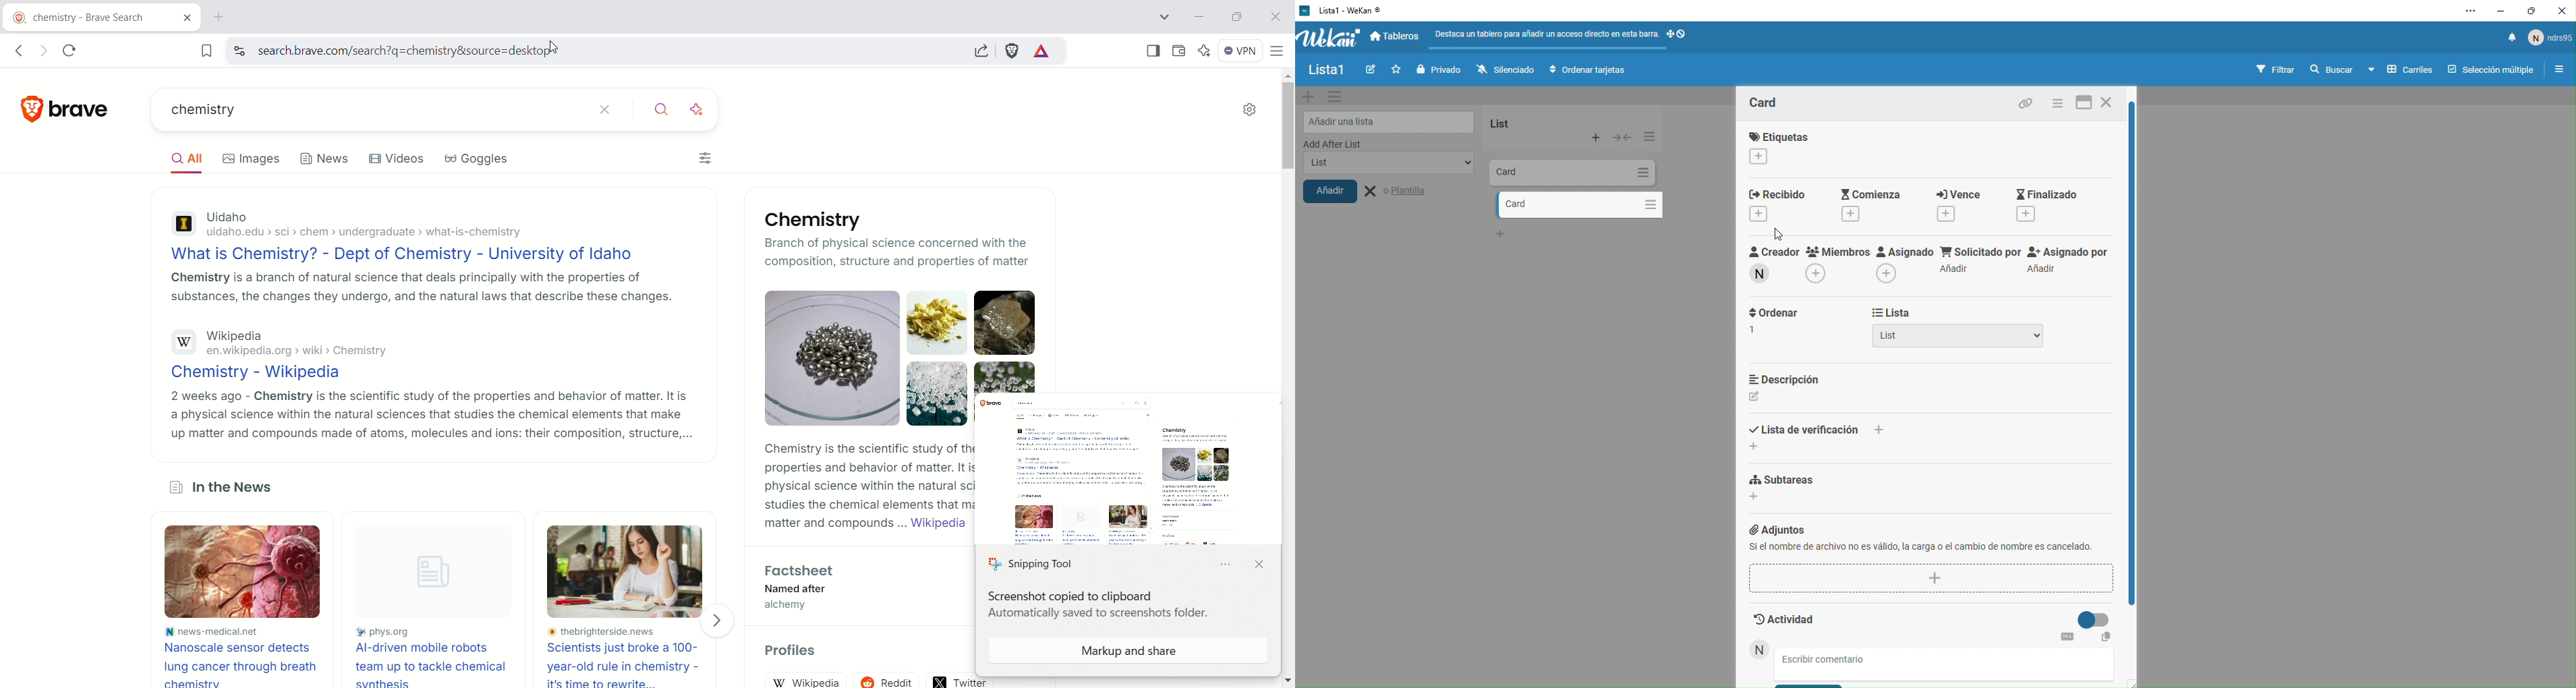 The height and width of the screenshot is (700, 2576). What do you see at coordinates (1782, 208) in the screenshot?
I see `Recibido` at bounding box center [1782, 208].